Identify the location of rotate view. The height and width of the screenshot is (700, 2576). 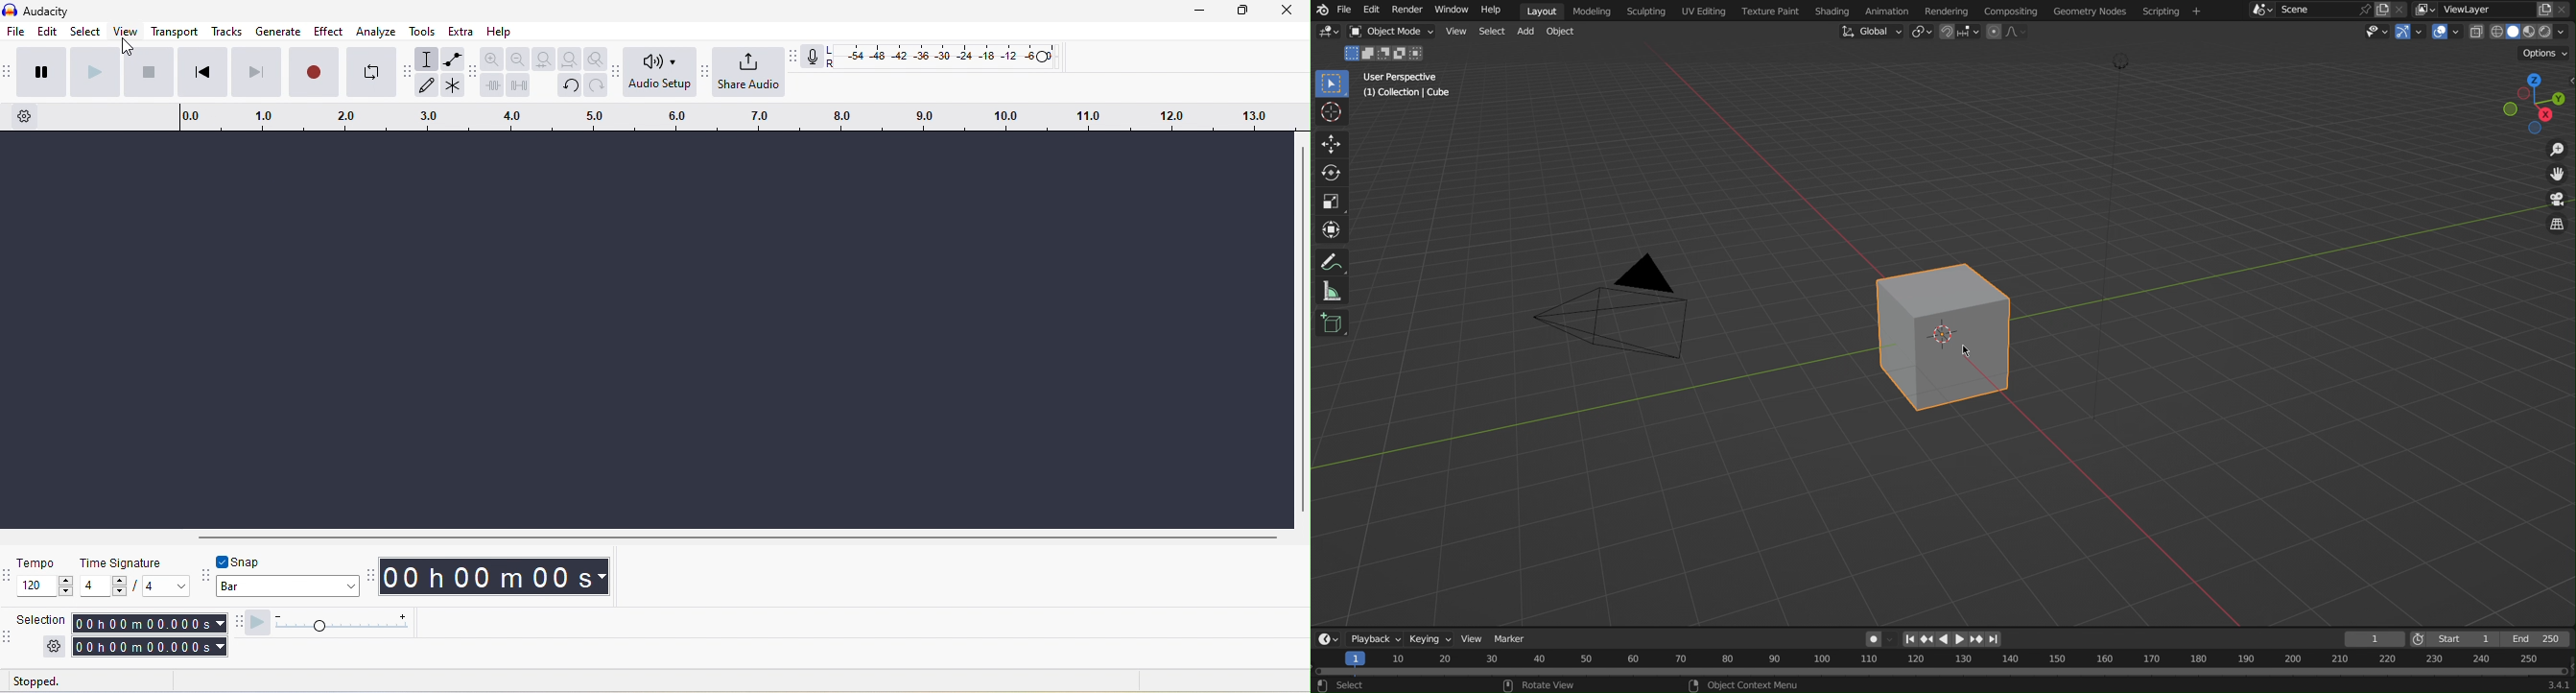
(1543, 686).